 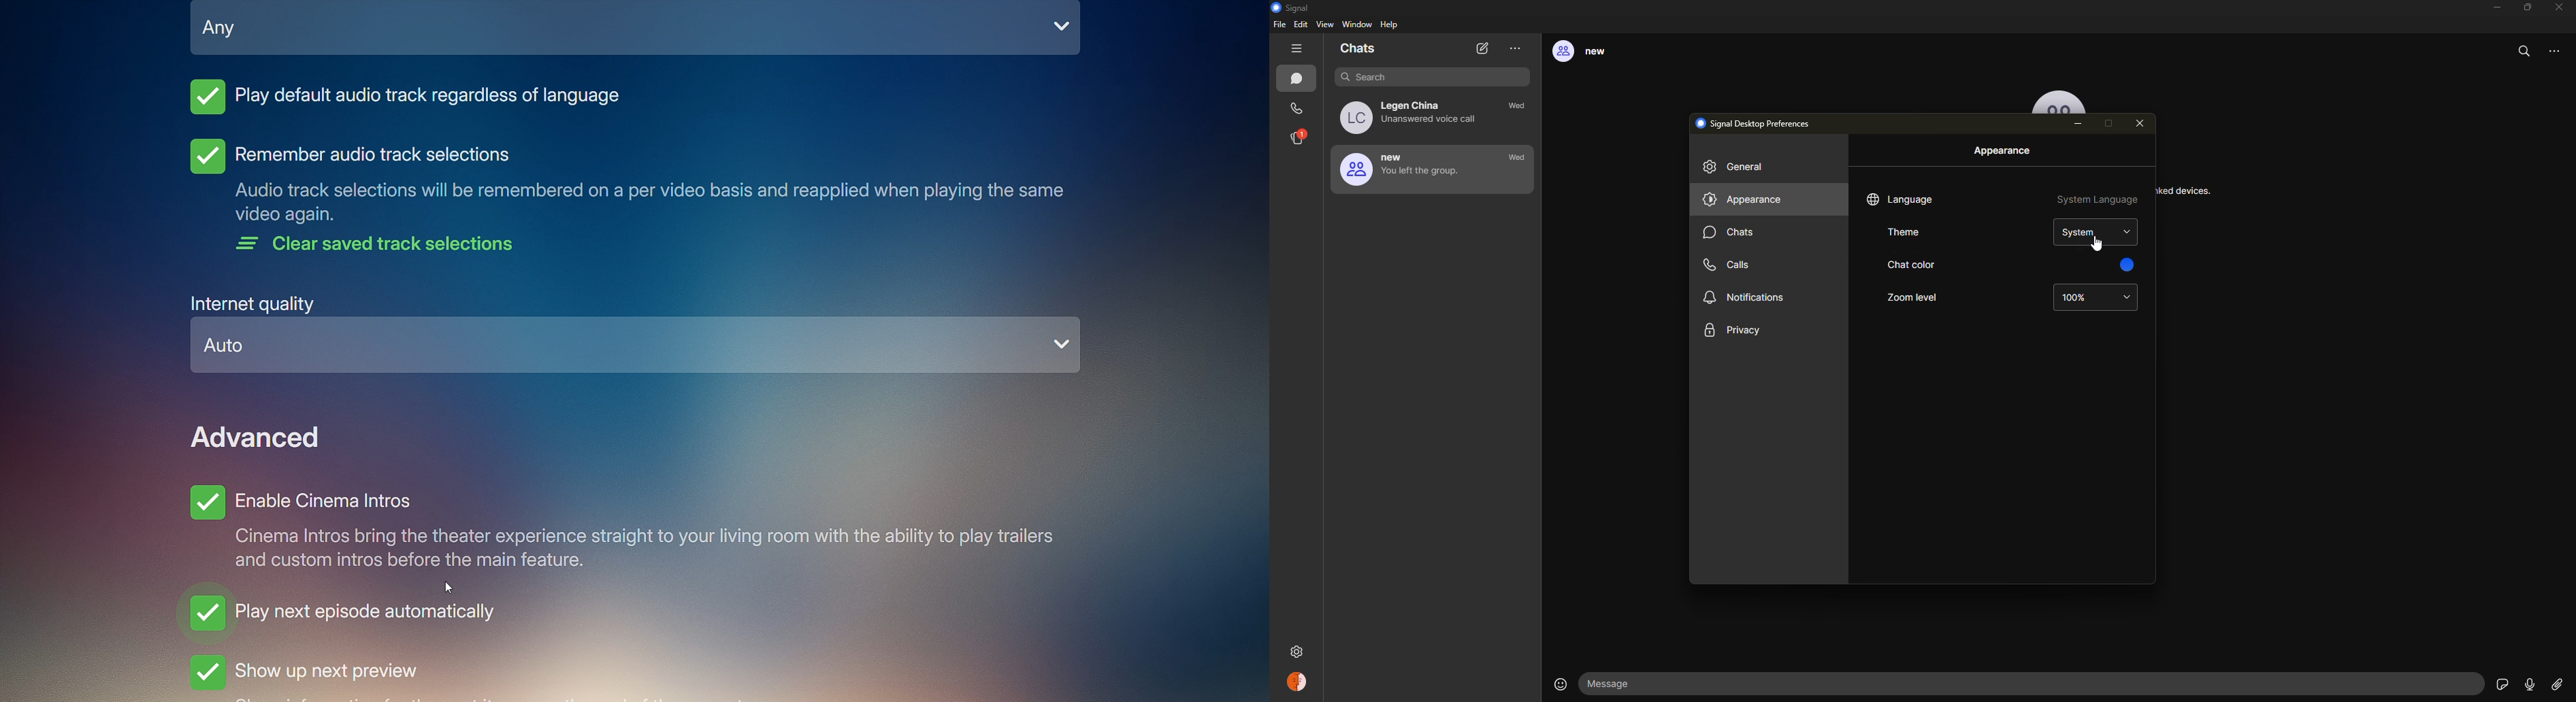 What do you see at coordinates (1912, 298) in the screenshot?
I see `zoom level` at bounding box center [1912, 298].